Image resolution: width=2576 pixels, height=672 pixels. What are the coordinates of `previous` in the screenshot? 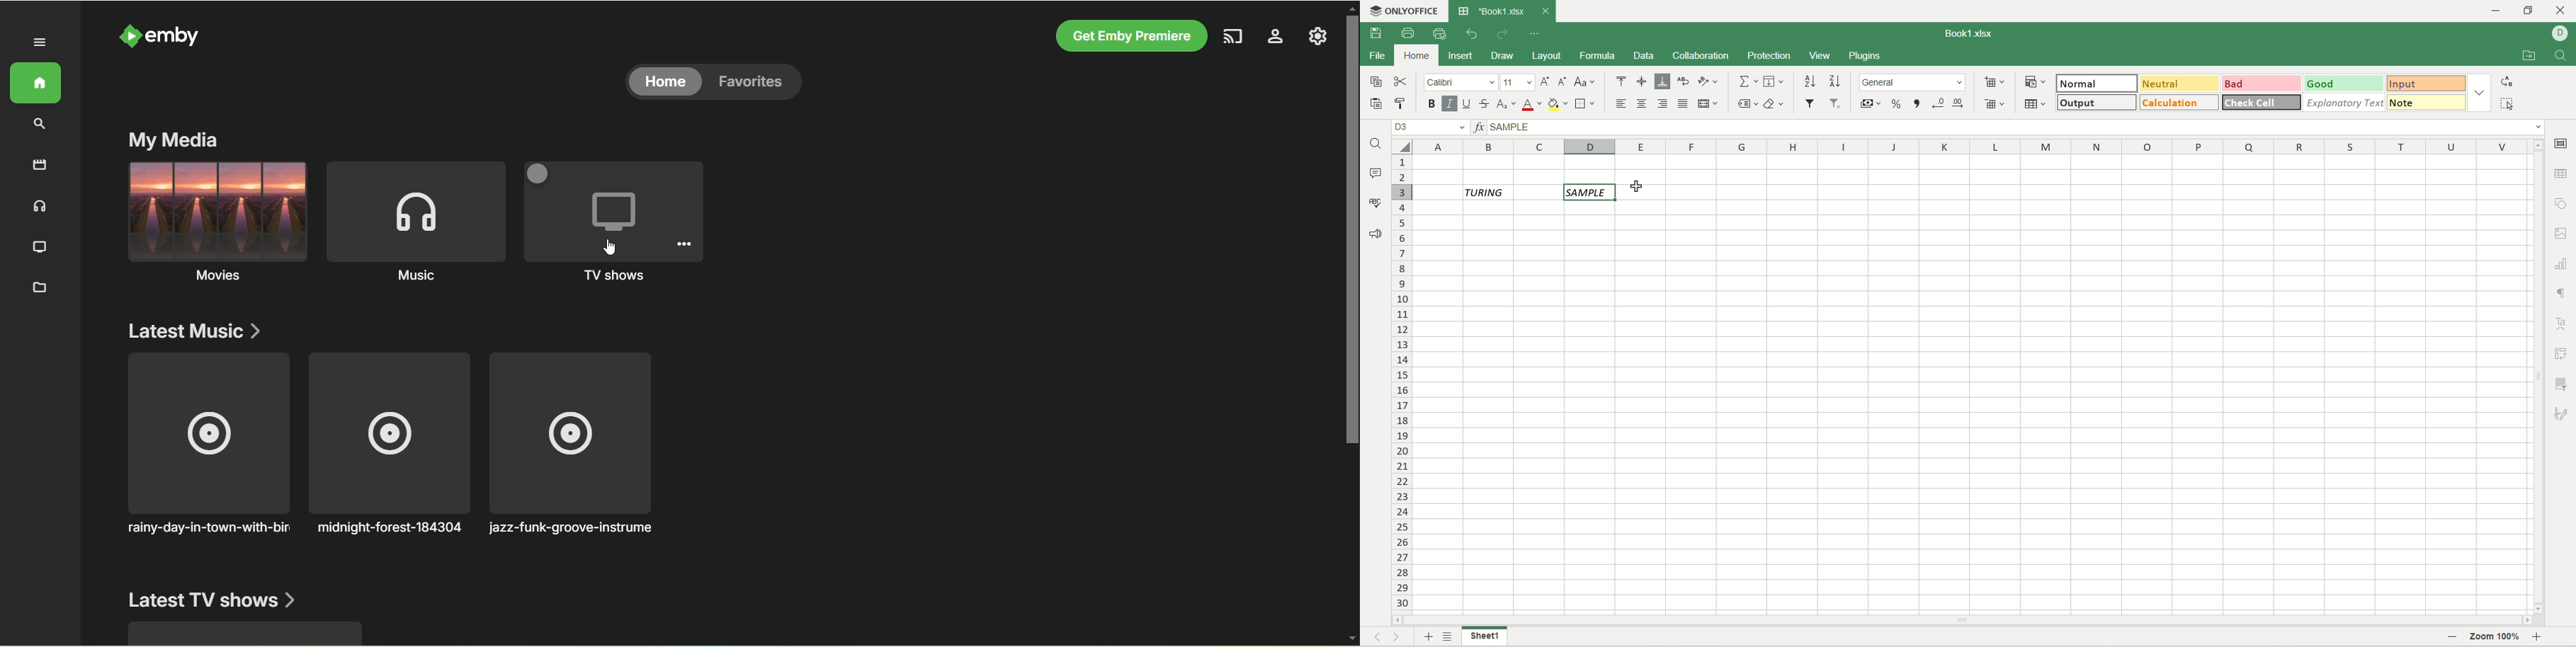 It's located at (1382, 639).